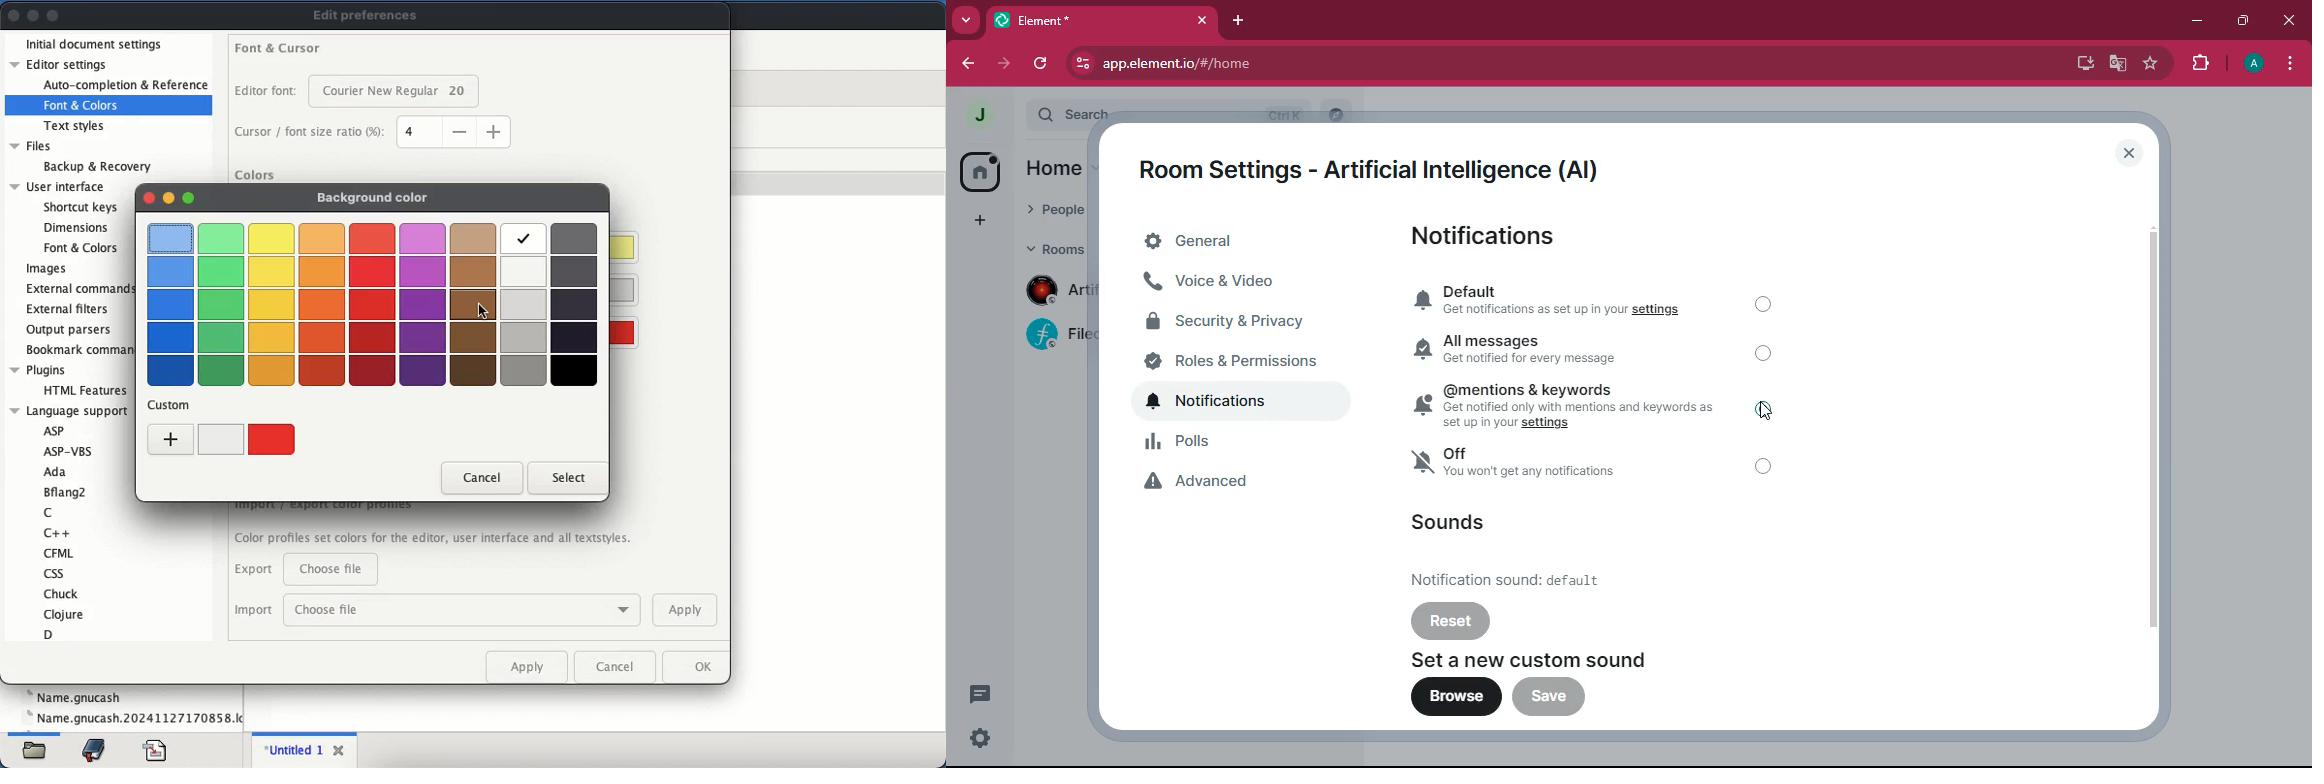 The height and width of the screenshot is (784, 2324). I want to click on ok, so click(698, 666).